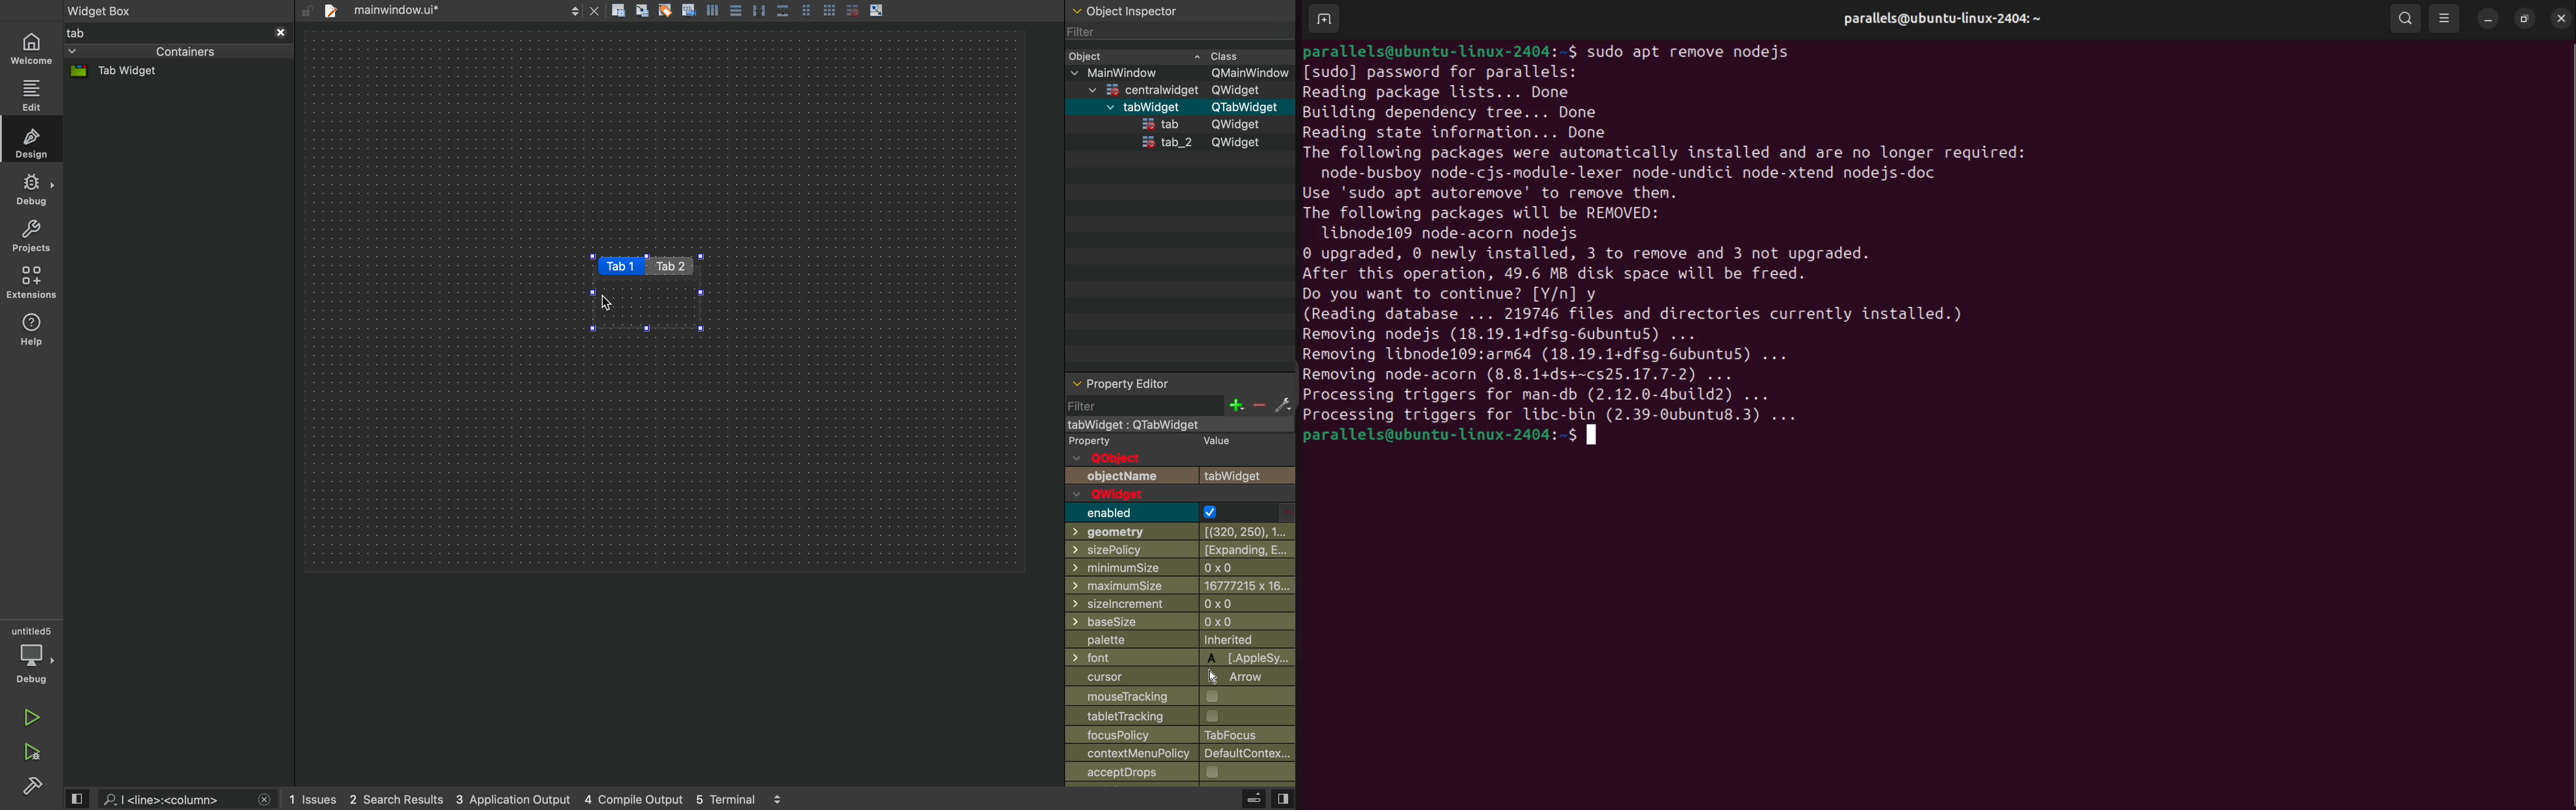 This screenshot has width=2576, height=812. I want to click on run and debug, so click(31, 753).